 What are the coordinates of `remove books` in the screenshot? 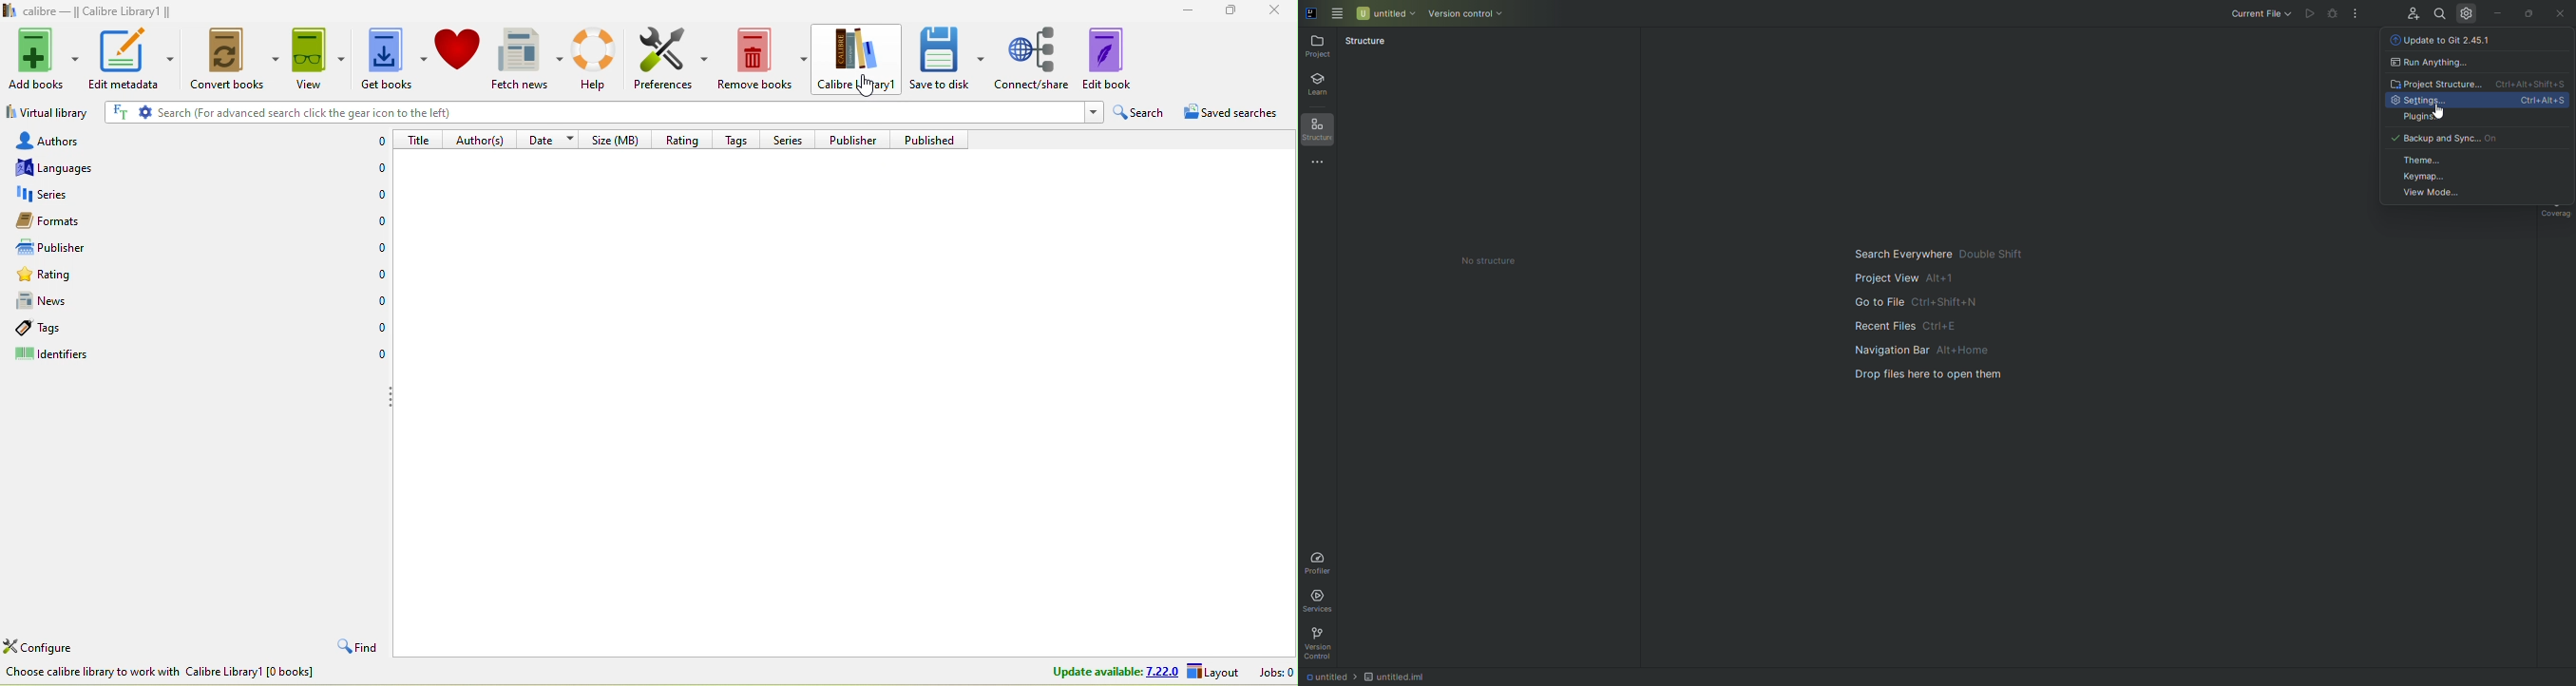 It's located at (764, 60).